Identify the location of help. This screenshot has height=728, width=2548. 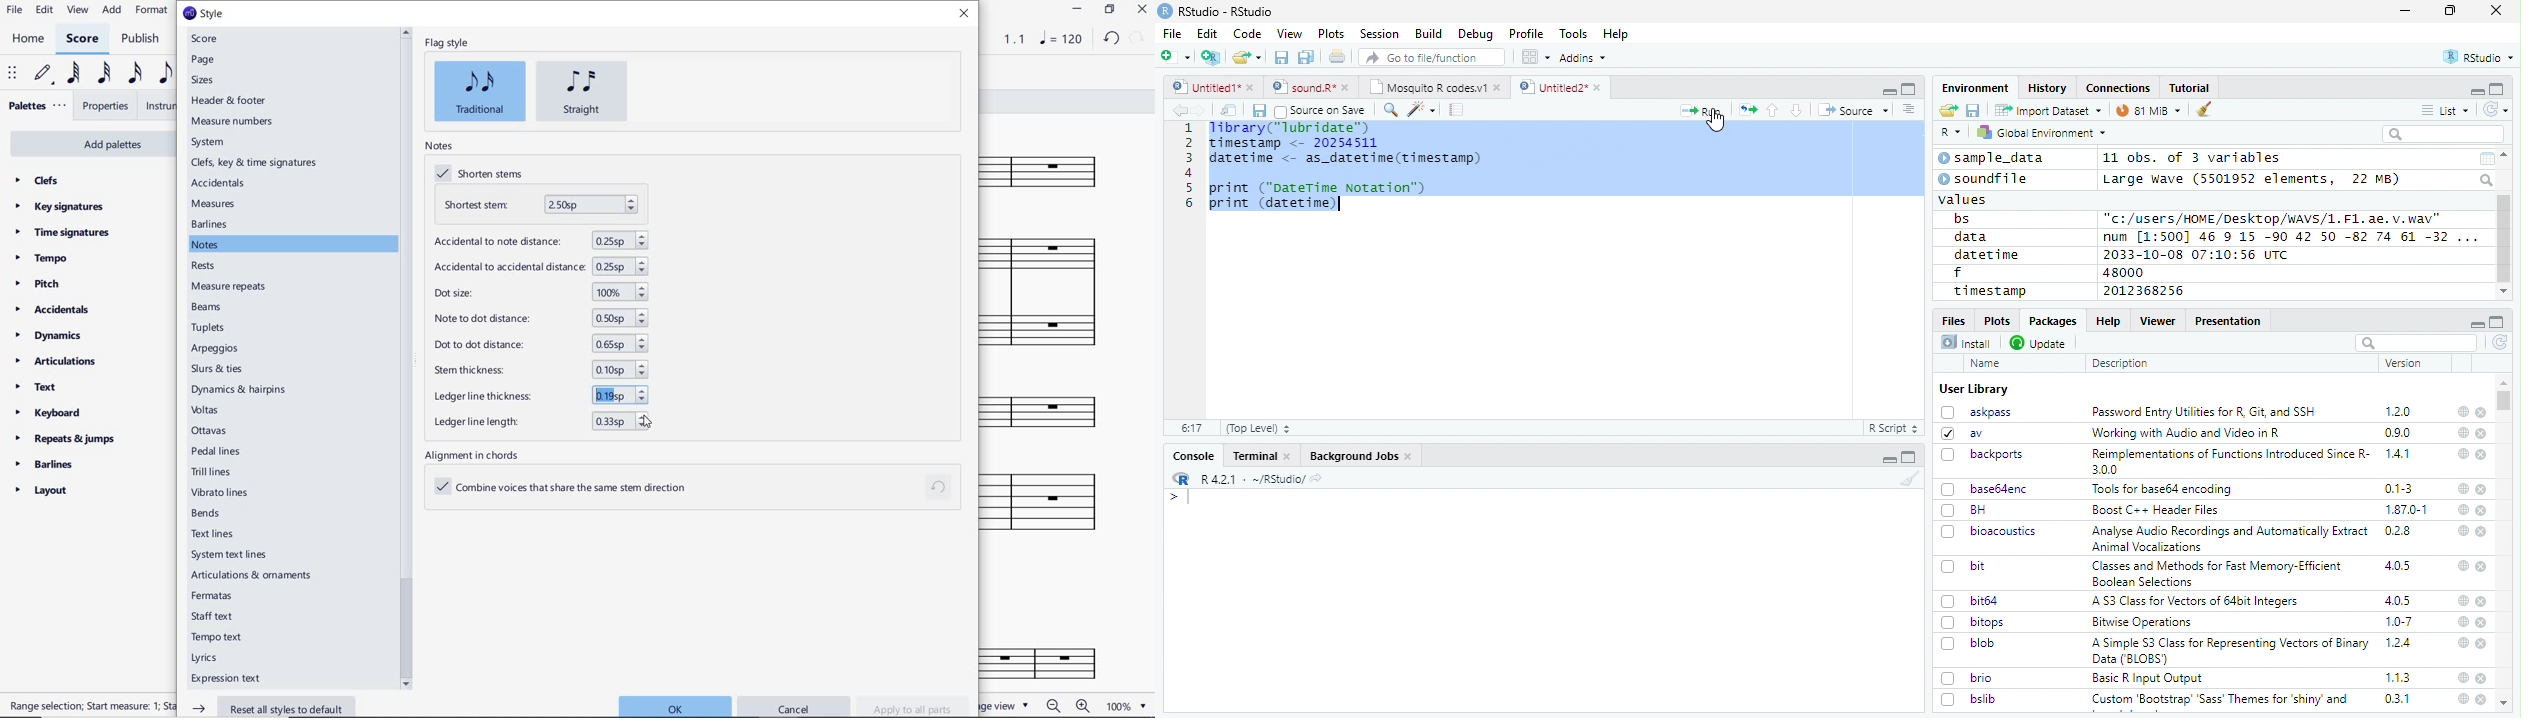
(2462, 453).